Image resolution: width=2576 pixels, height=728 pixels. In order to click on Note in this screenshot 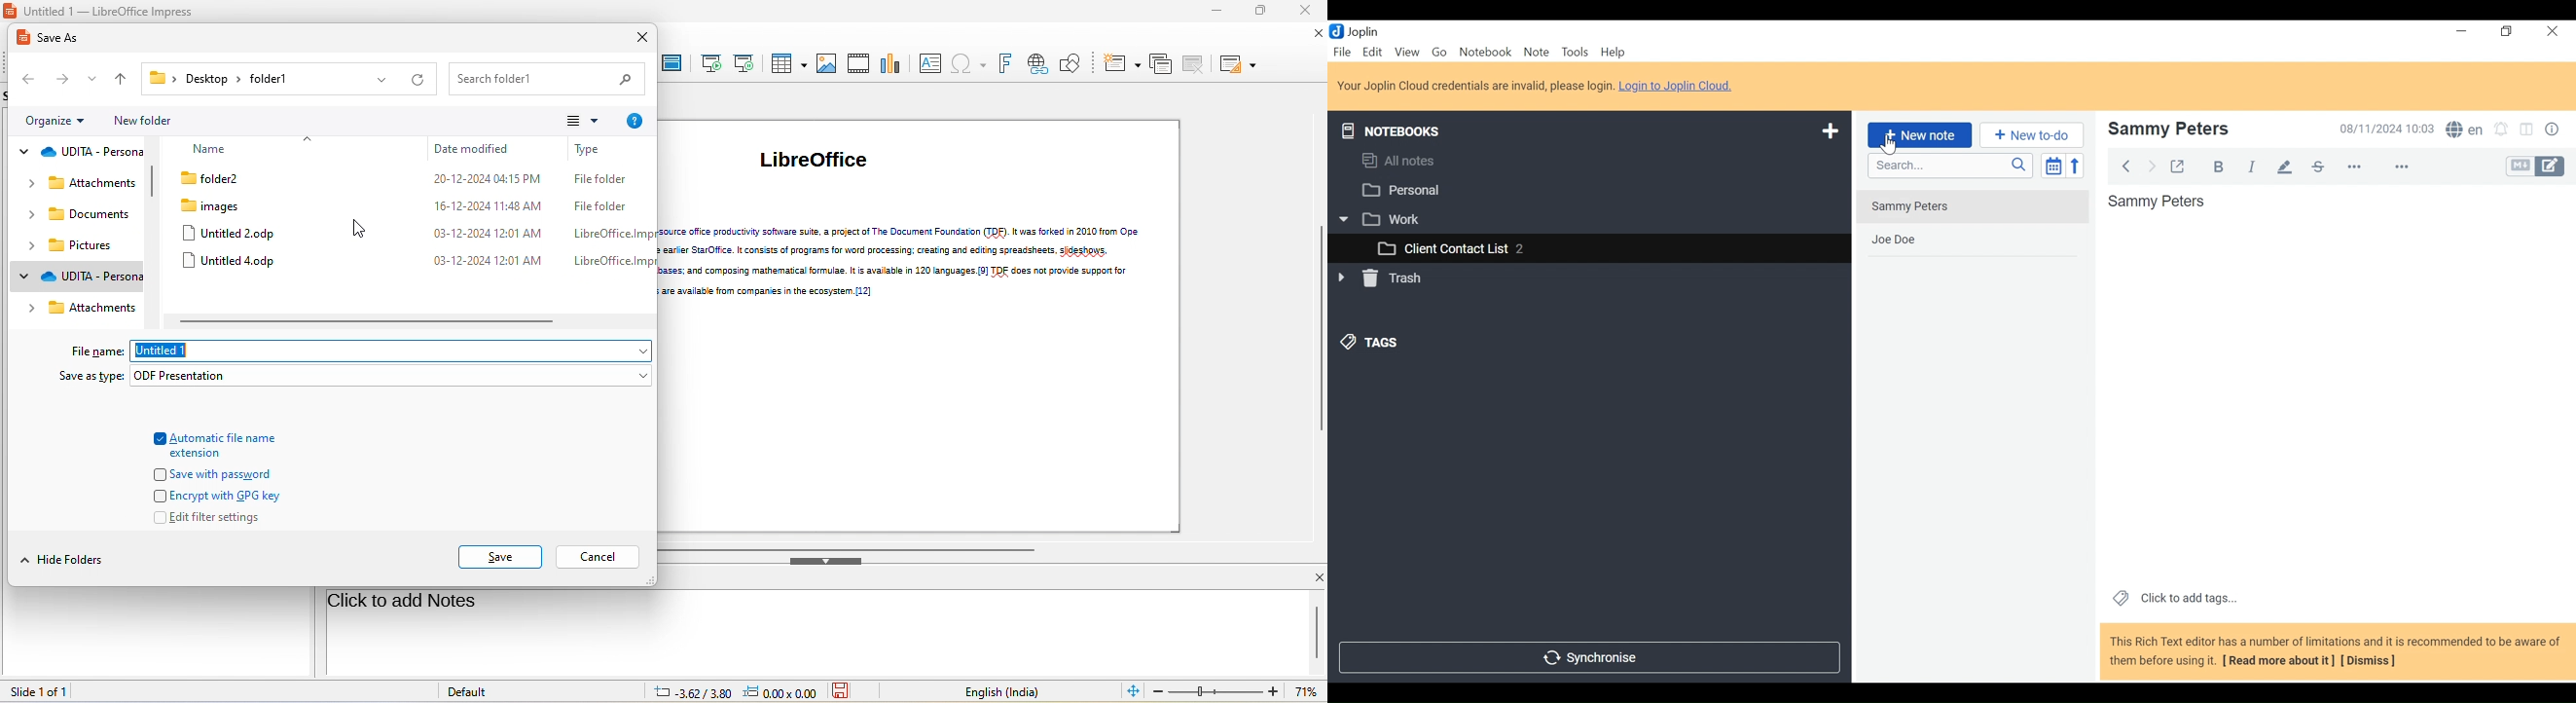, I will do `click(1536, 53)`.